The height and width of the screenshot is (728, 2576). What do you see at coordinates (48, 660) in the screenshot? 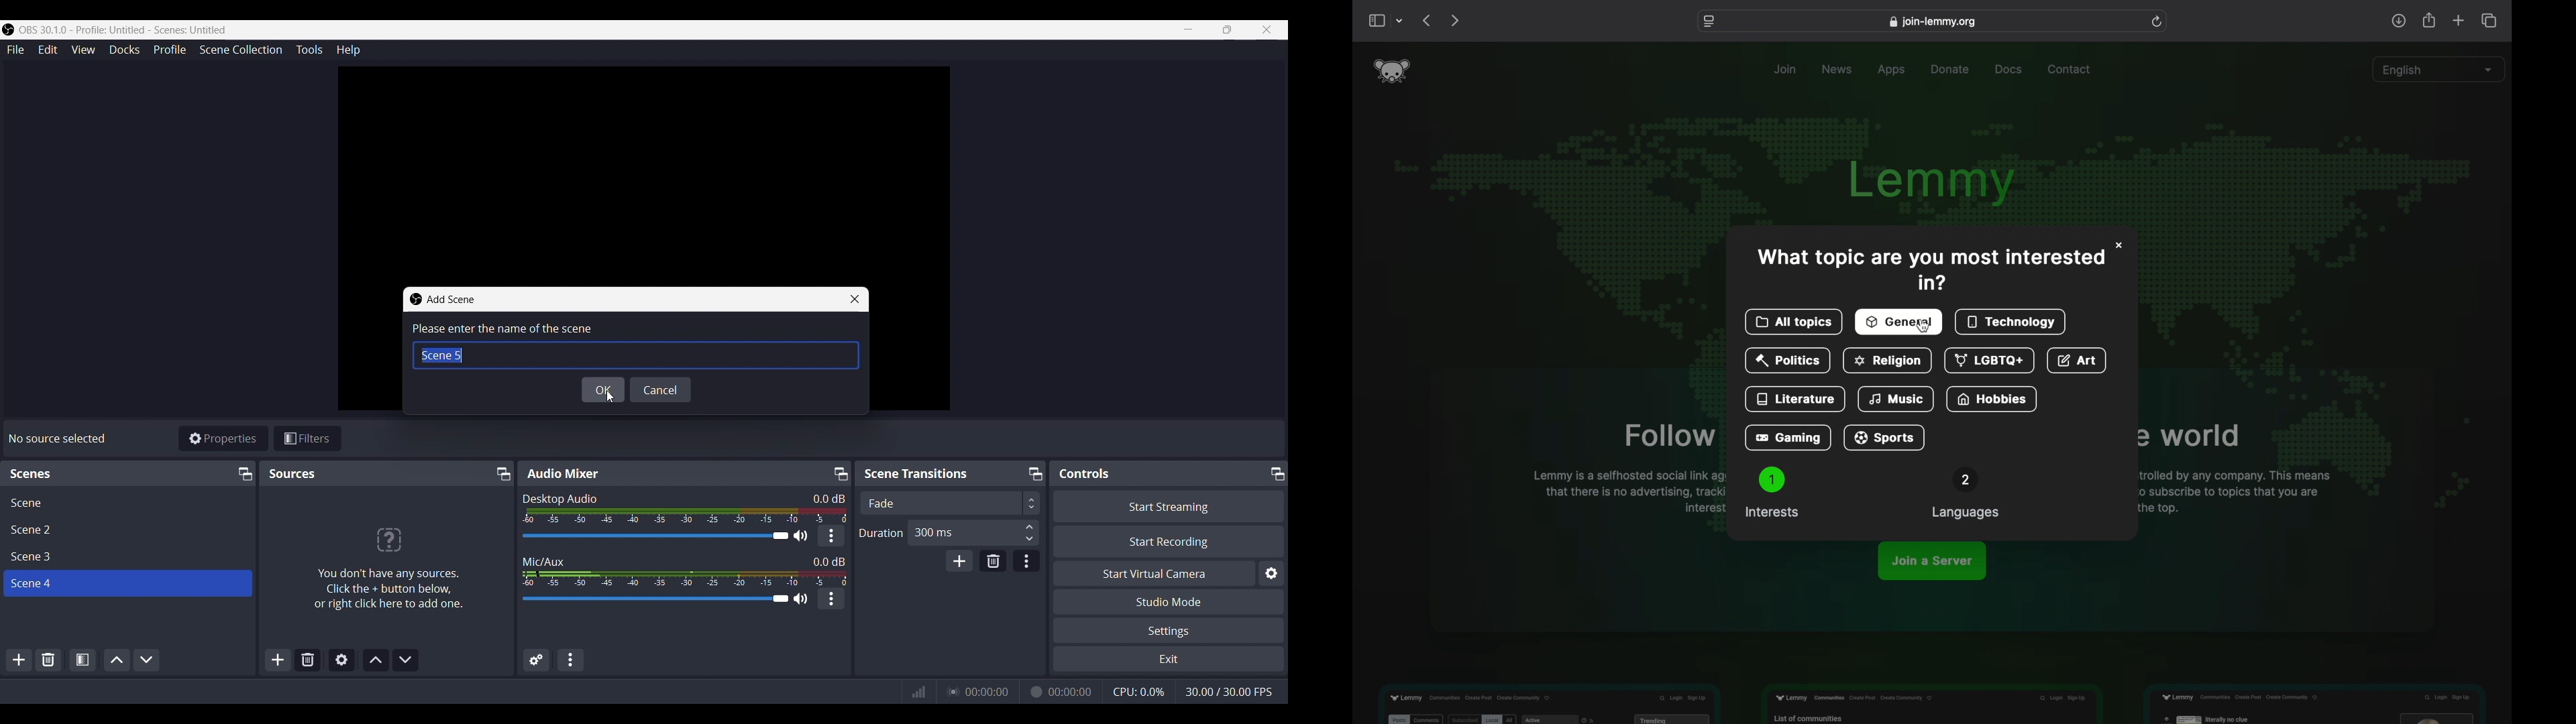
I see `Remove selected scene` at bounding box center [48, 660].